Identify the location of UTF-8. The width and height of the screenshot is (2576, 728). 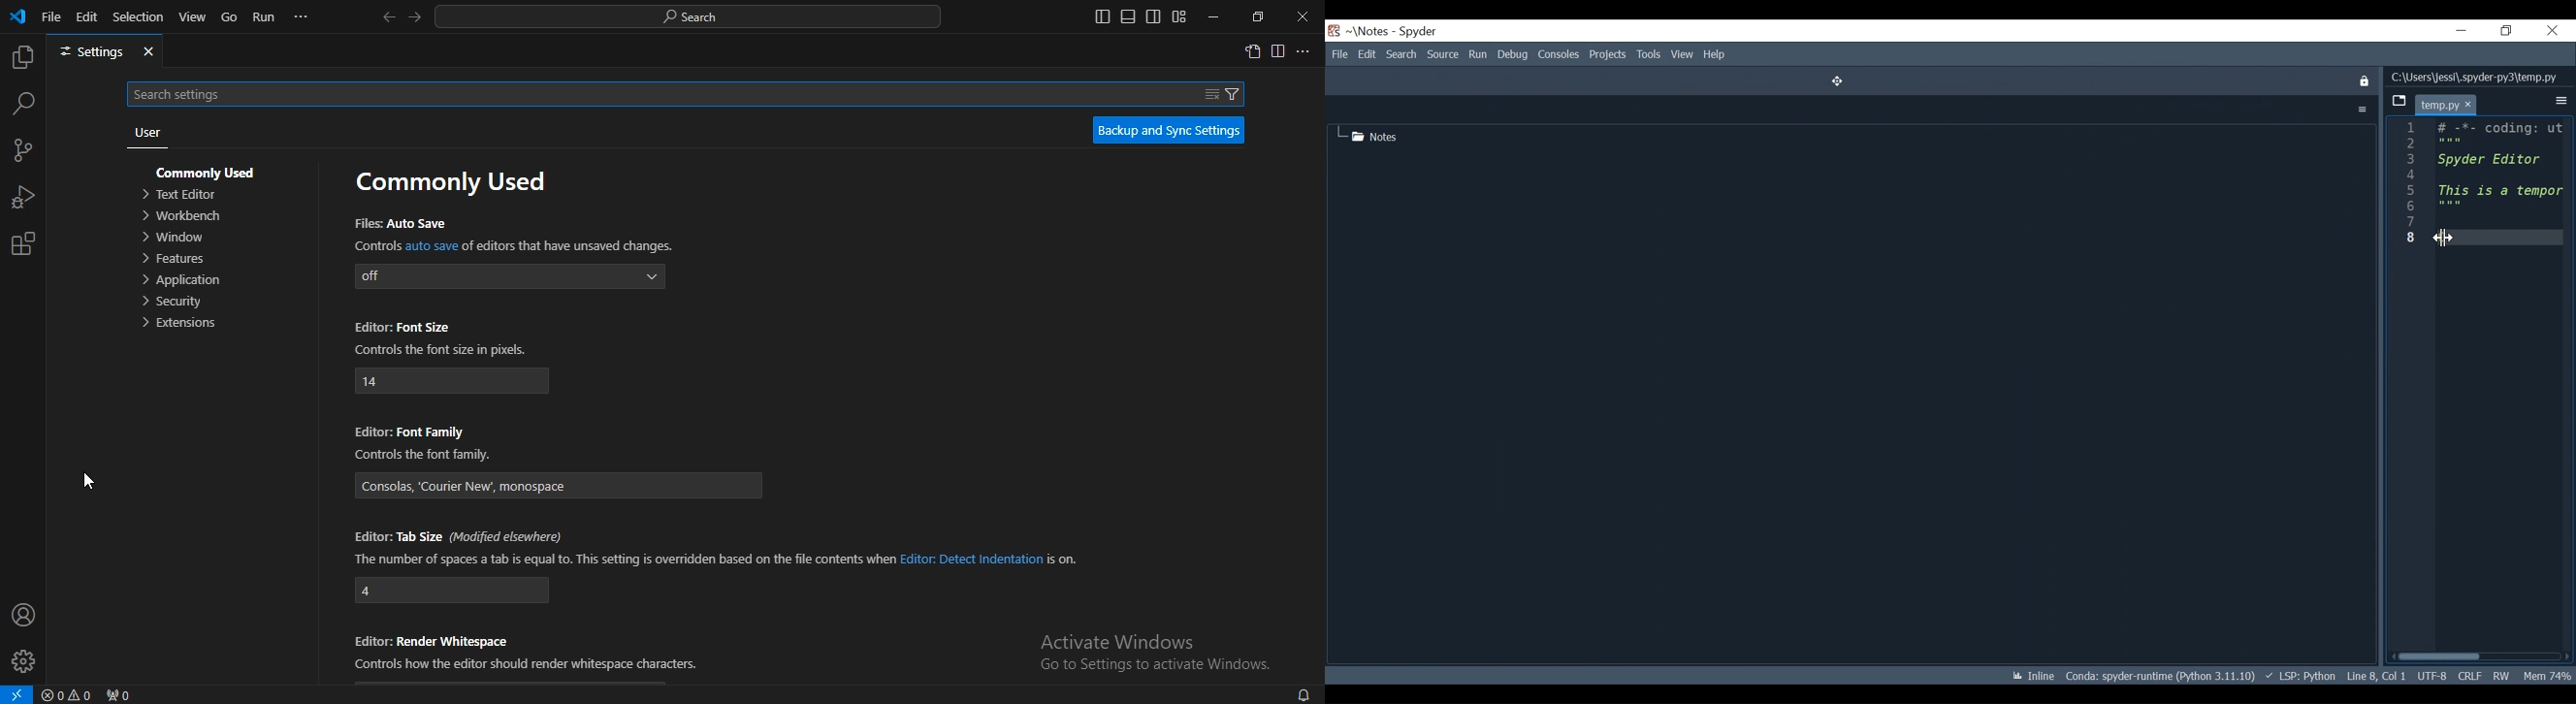
(2431, 675).